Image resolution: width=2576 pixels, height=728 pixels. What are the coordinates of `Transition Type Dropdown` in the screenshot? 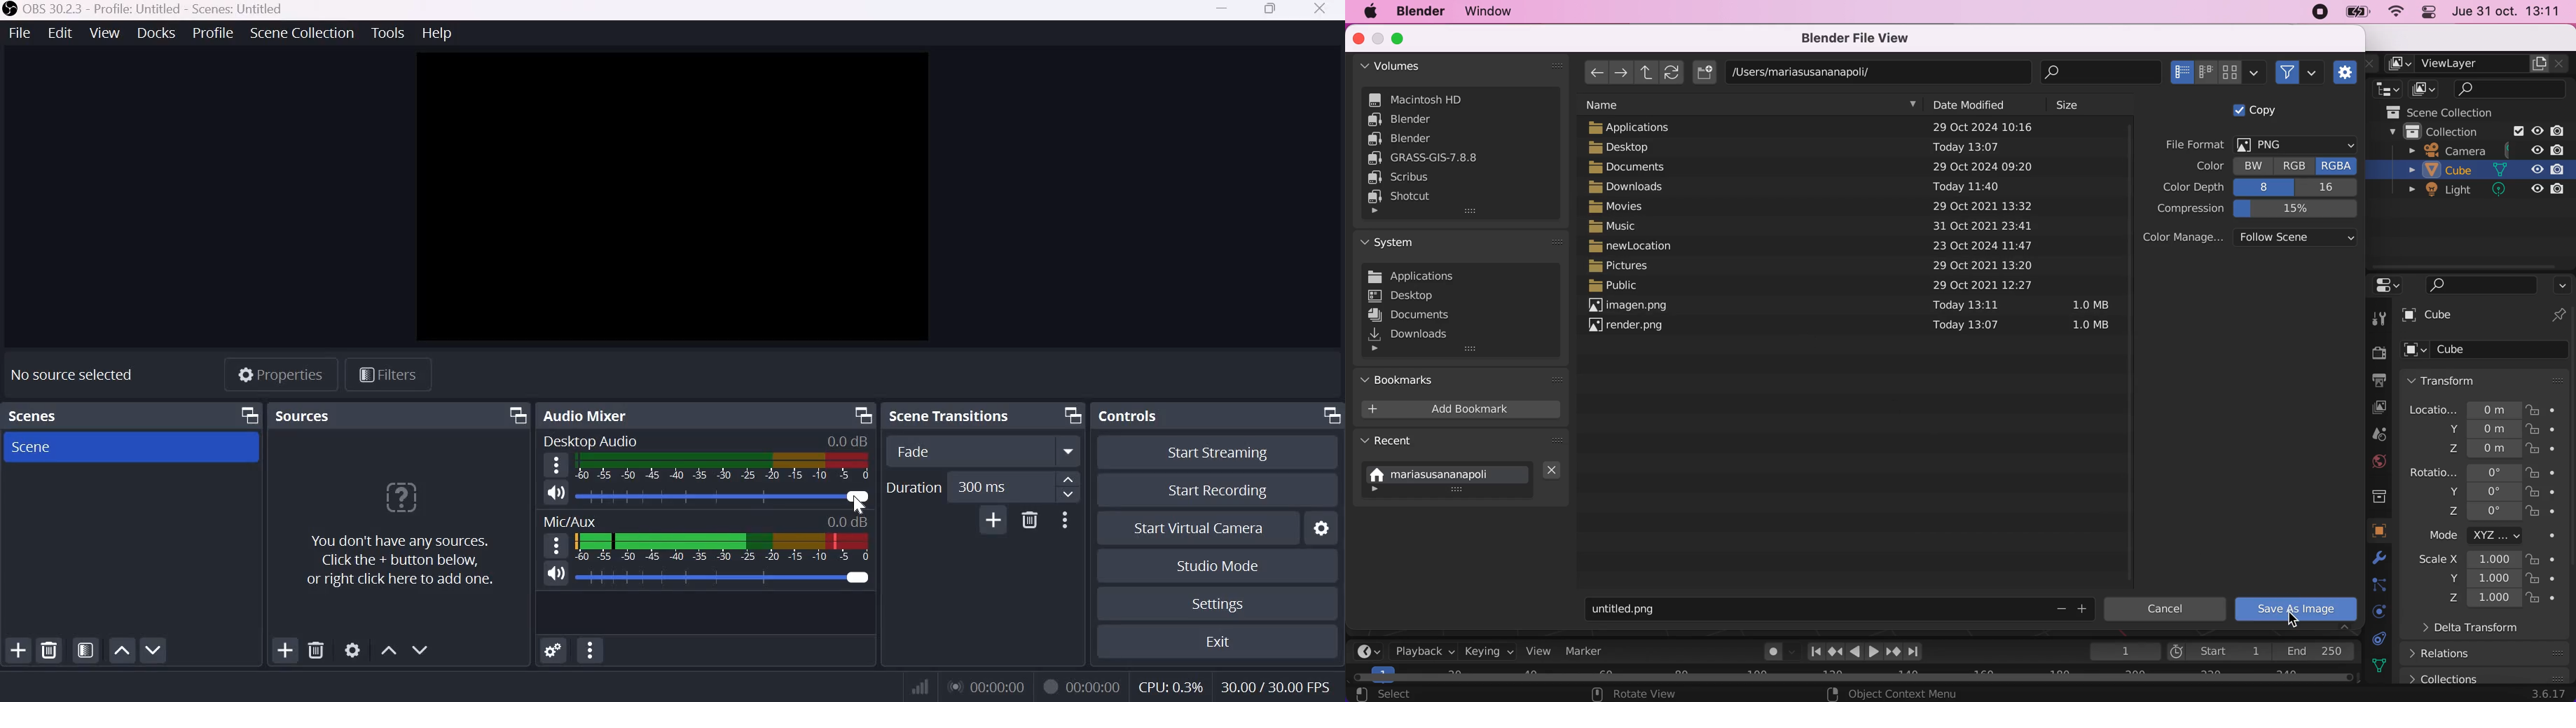 It's located at (969, 450).